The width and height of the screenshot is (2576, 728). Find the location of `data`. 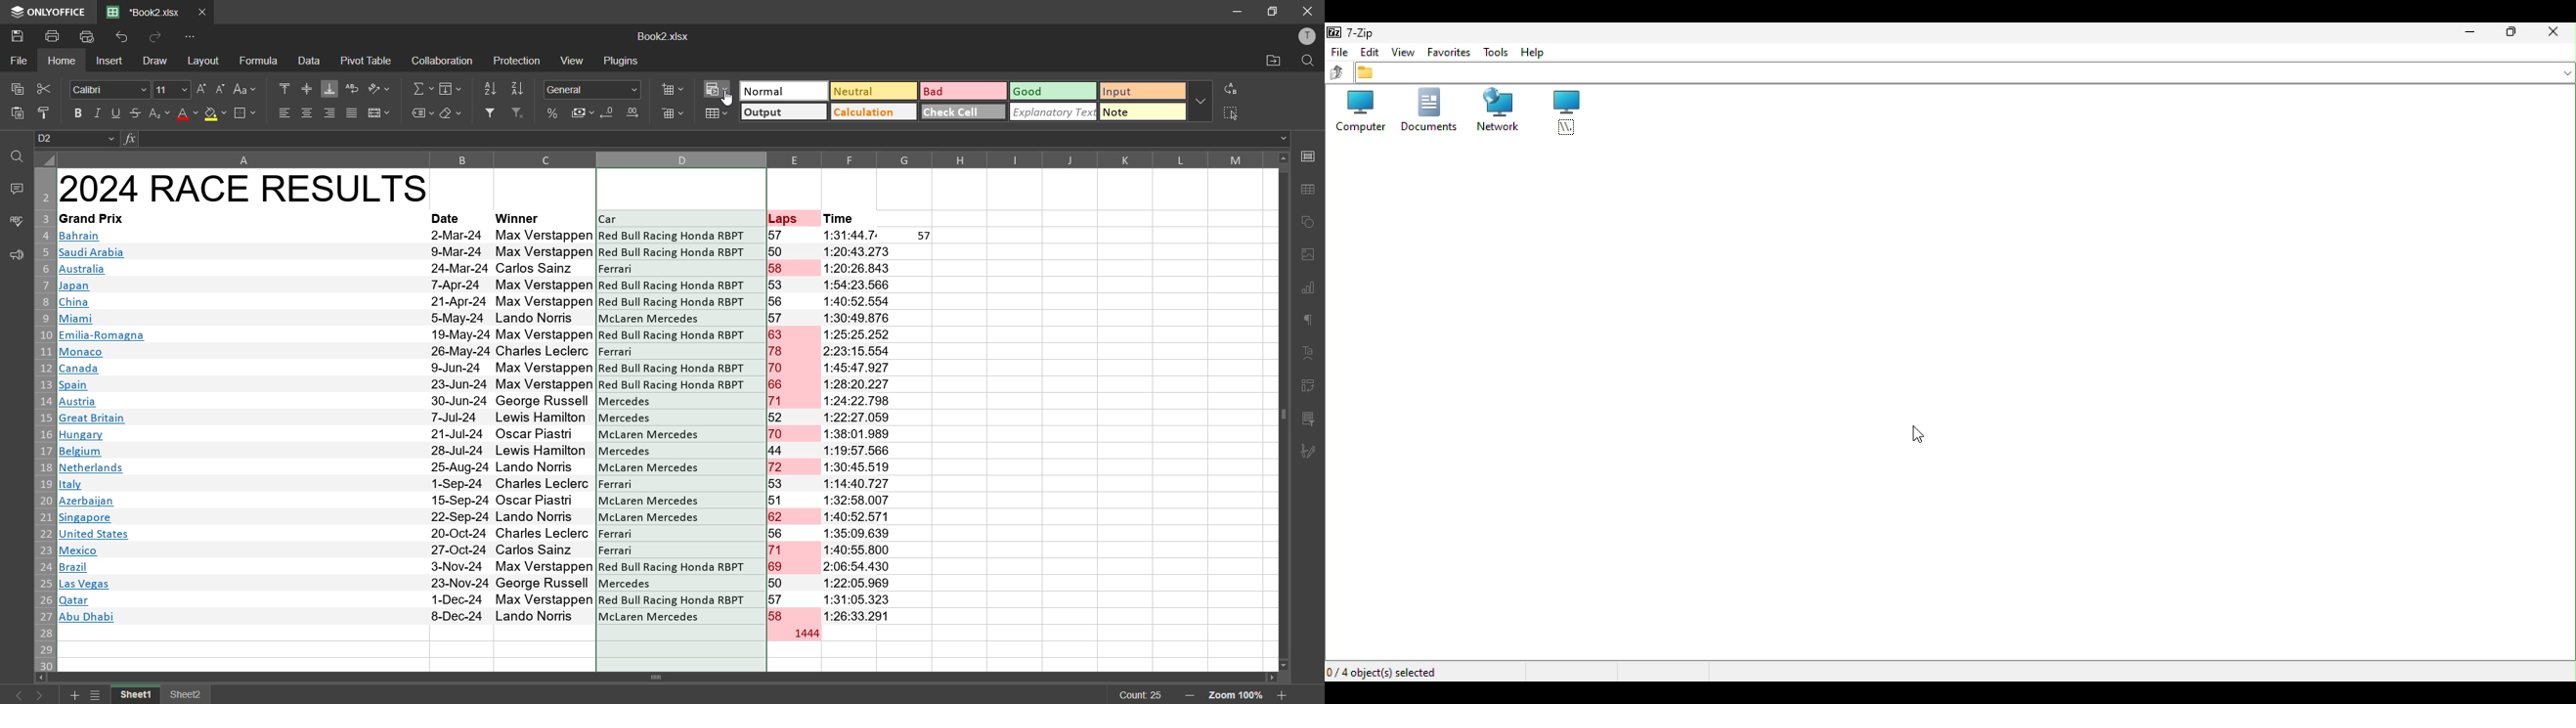

data is located at coordinates (309, 60).